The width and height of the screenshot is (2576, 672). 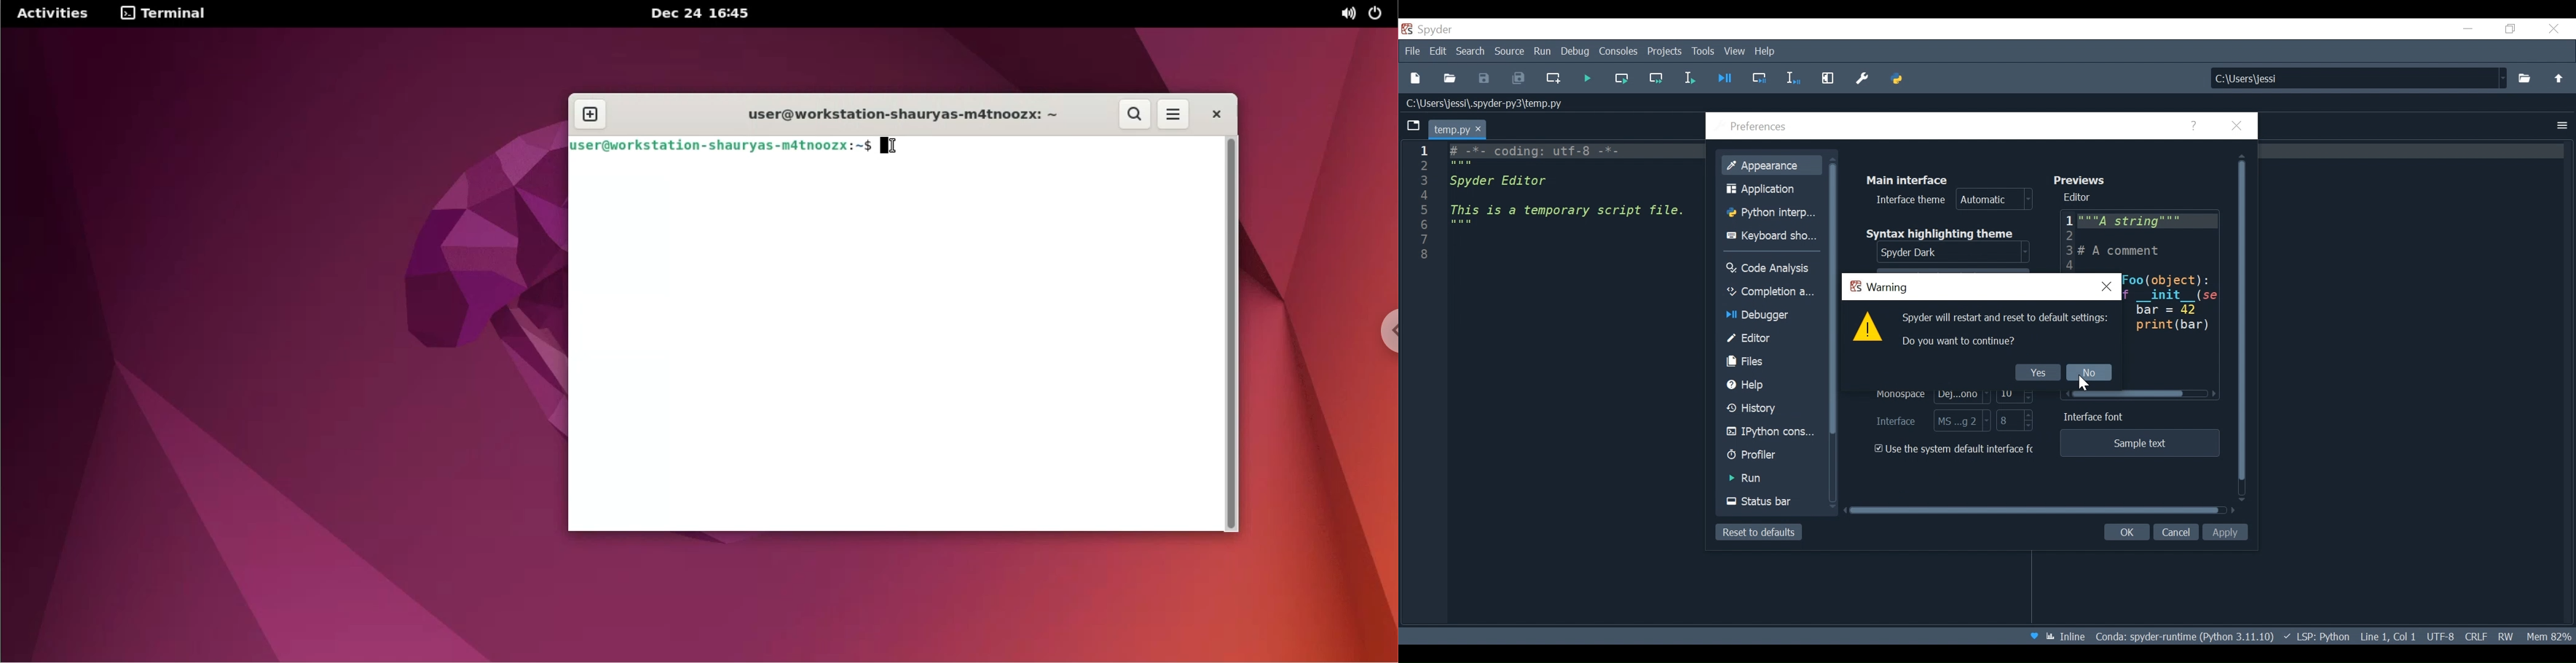 I want to click on Appearance, so click(x=1775, y=165).